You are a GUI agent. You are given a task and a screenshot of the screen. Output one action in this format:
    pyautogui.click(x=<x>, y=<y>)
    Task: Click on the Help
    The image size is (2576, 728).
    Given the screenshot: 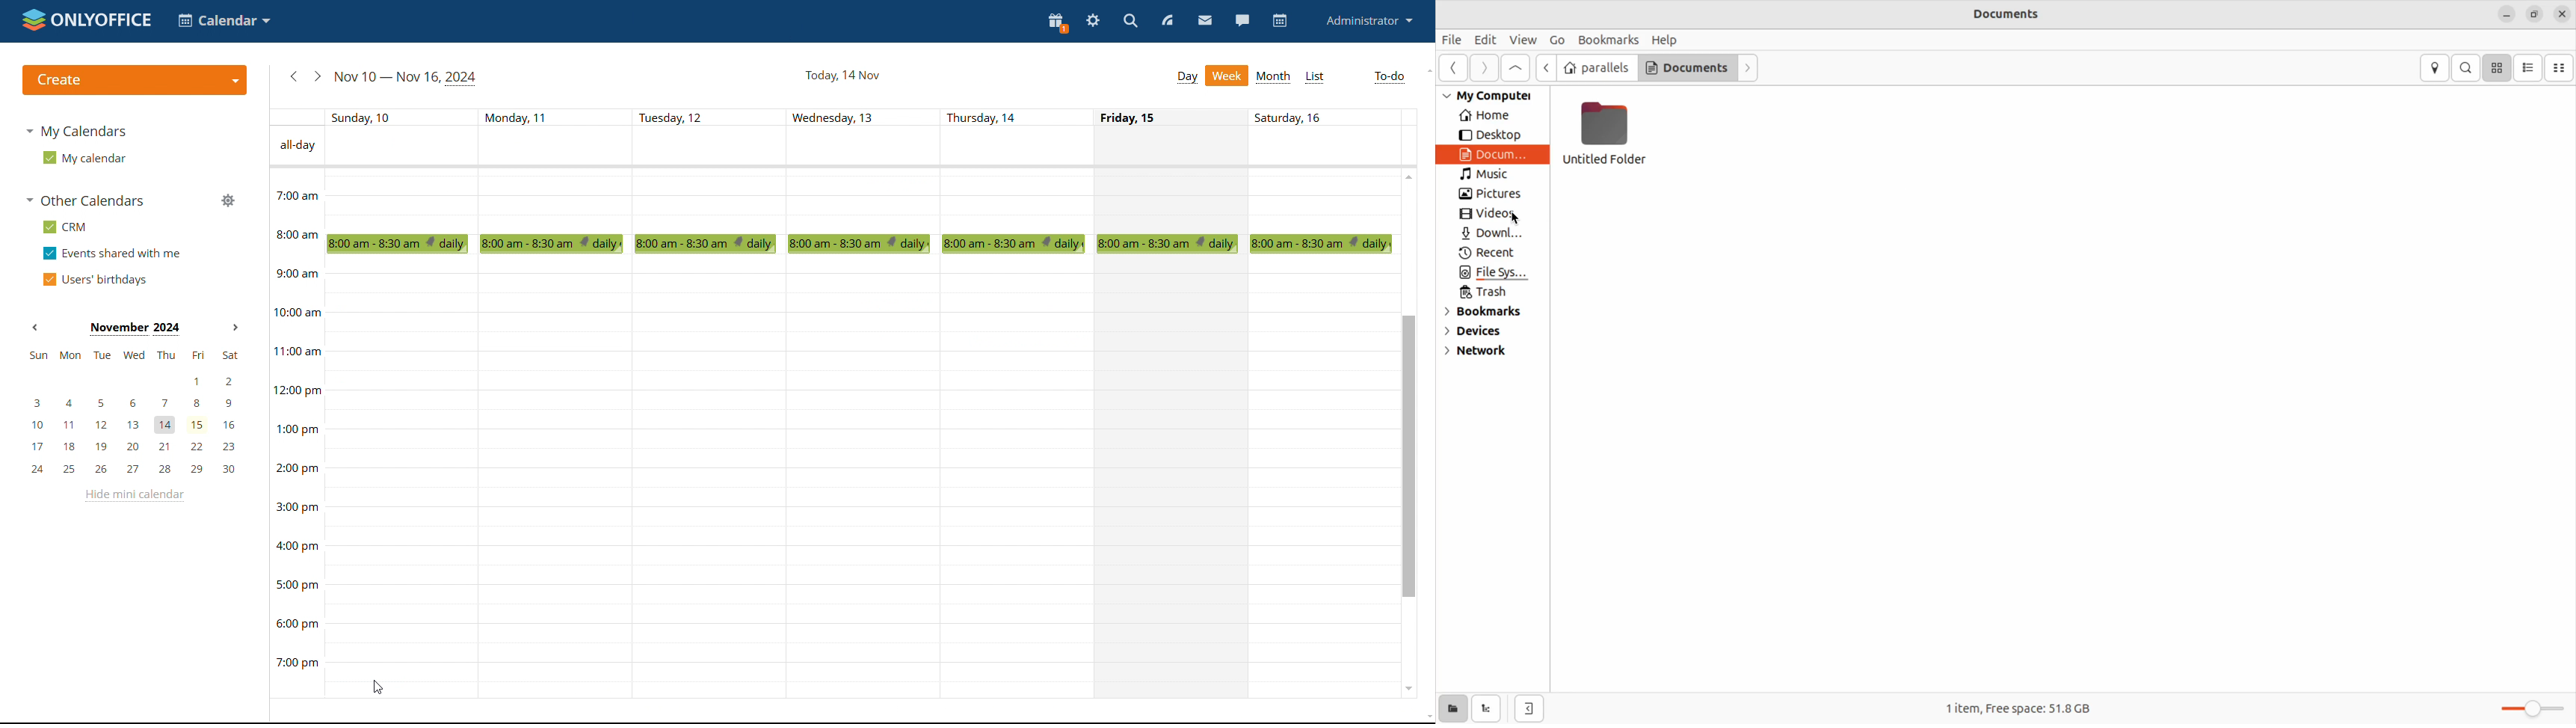 What is the action you would take?
    pyautogui.click(x=1665, y=39)
    